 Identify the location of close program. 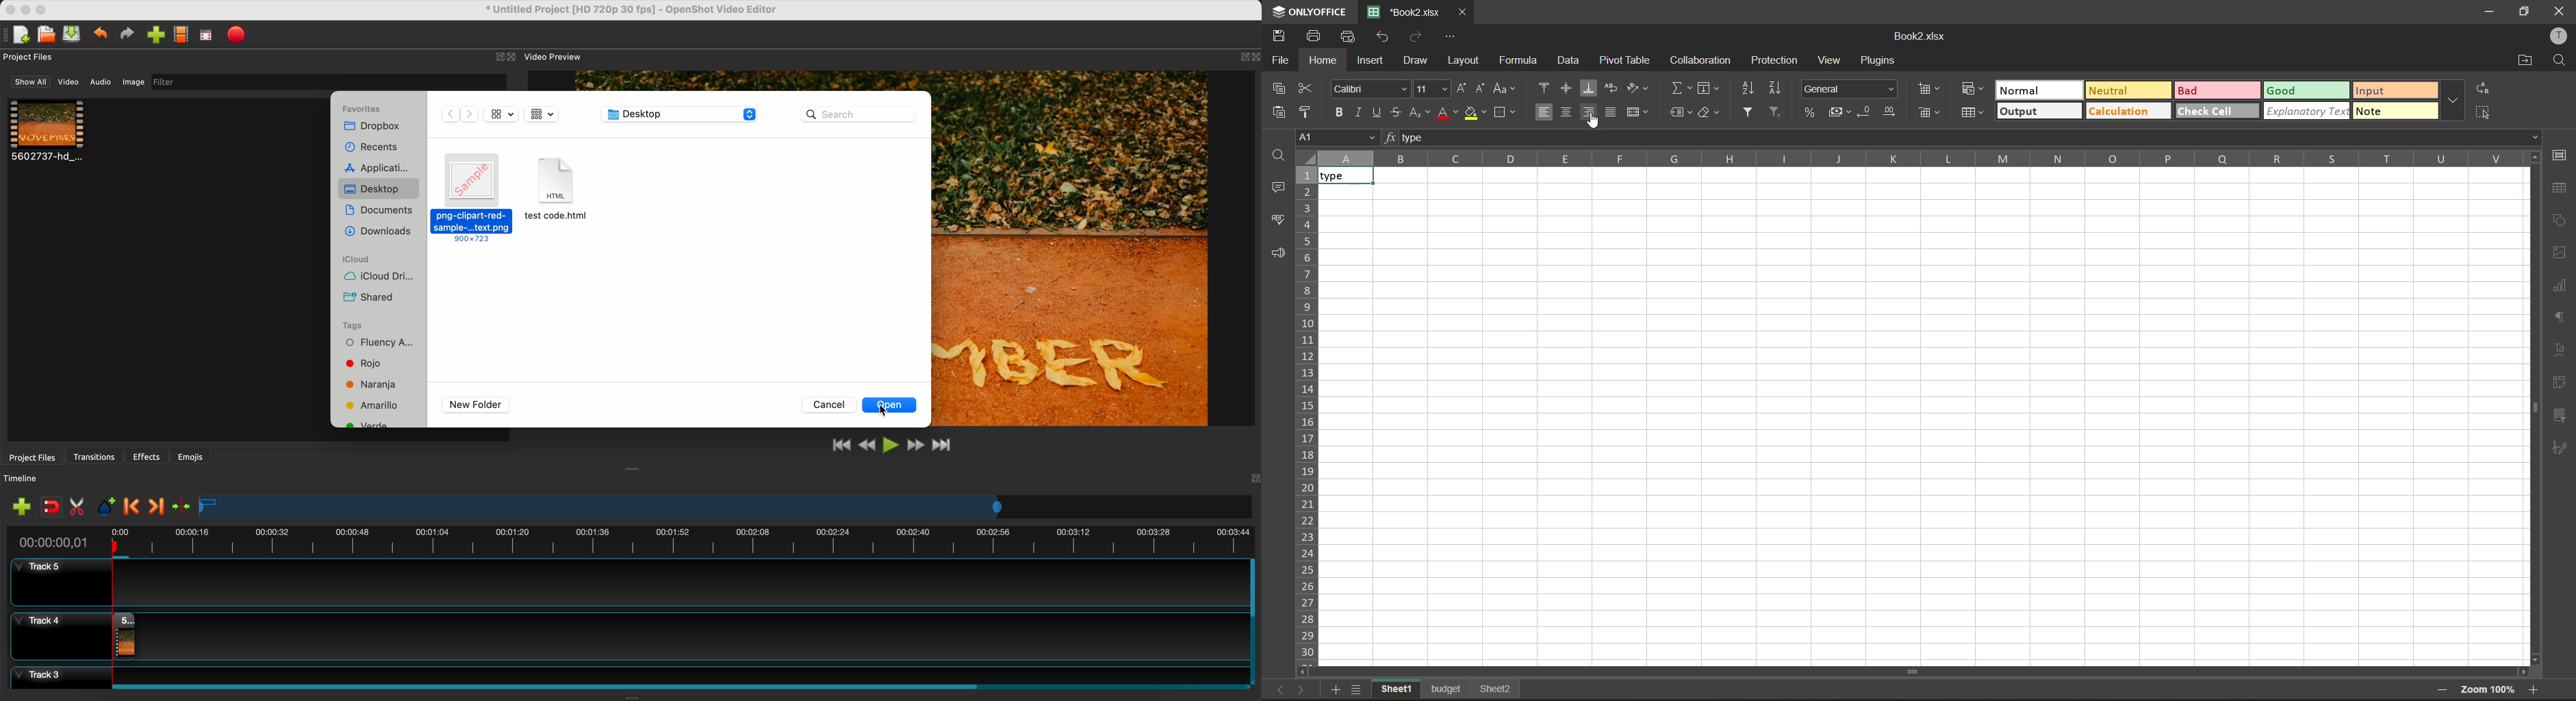
(8, 9).